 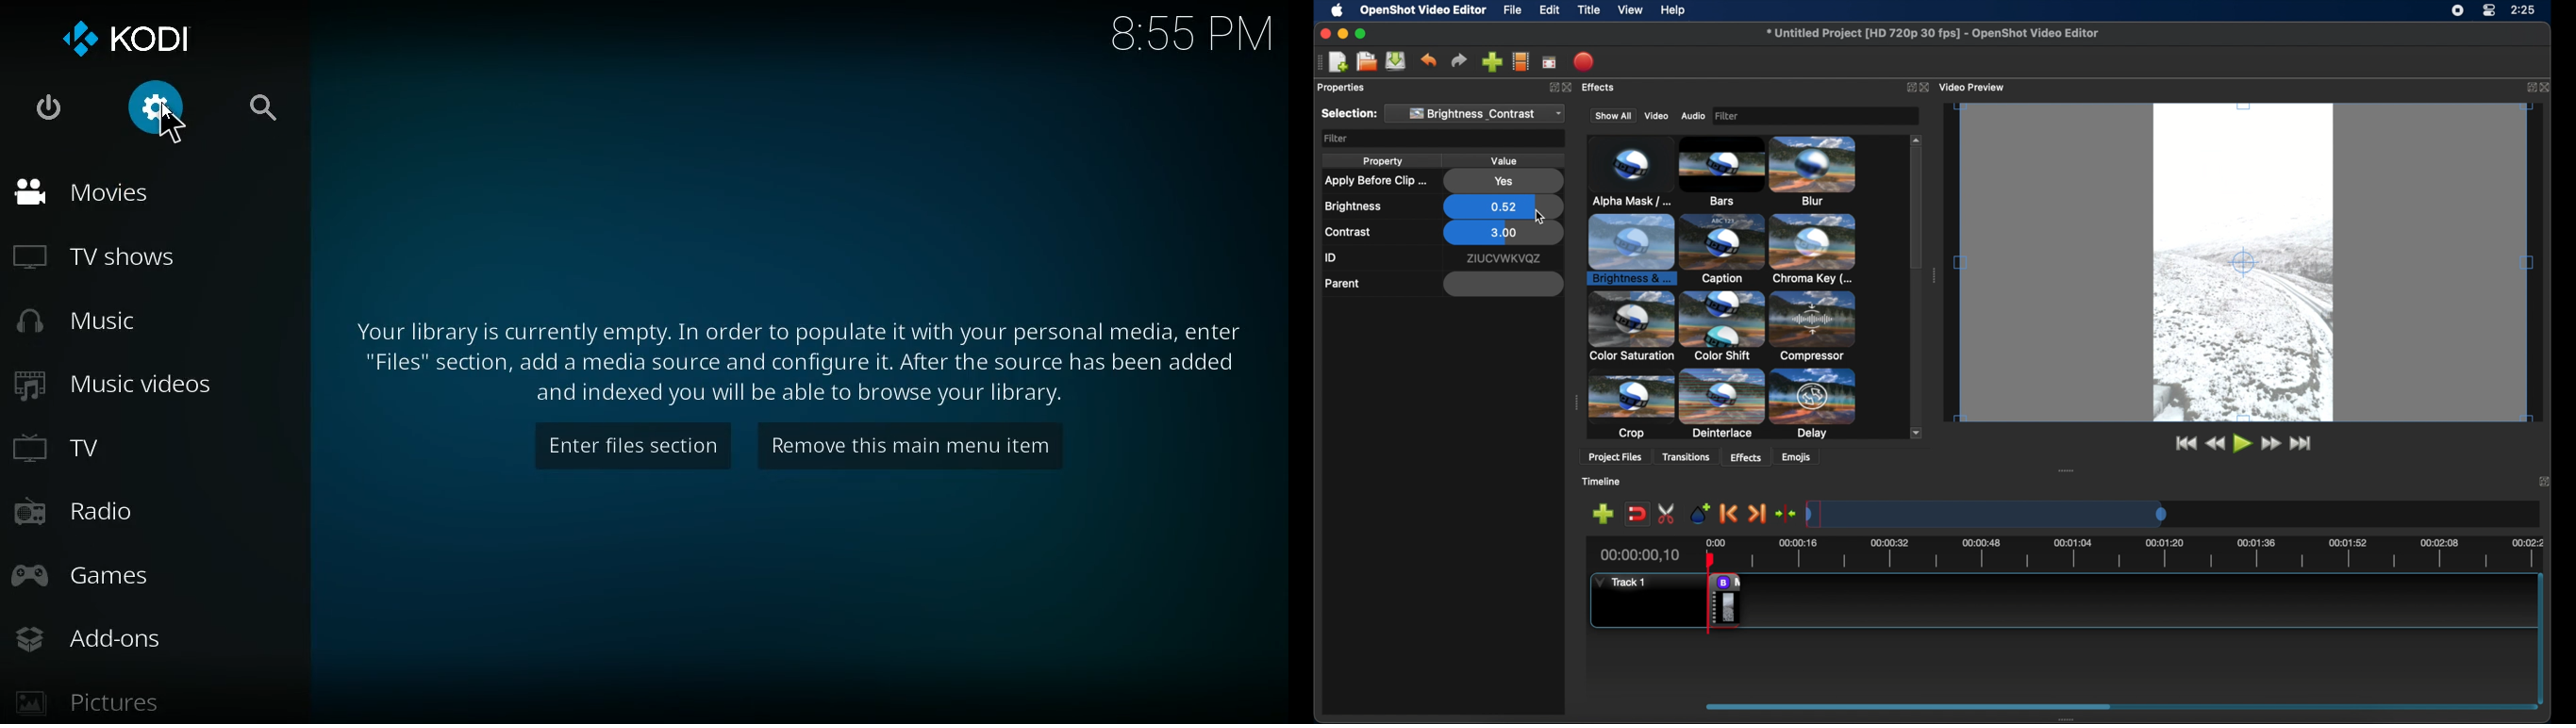 I want to click on power, so click(x=47, y=110).